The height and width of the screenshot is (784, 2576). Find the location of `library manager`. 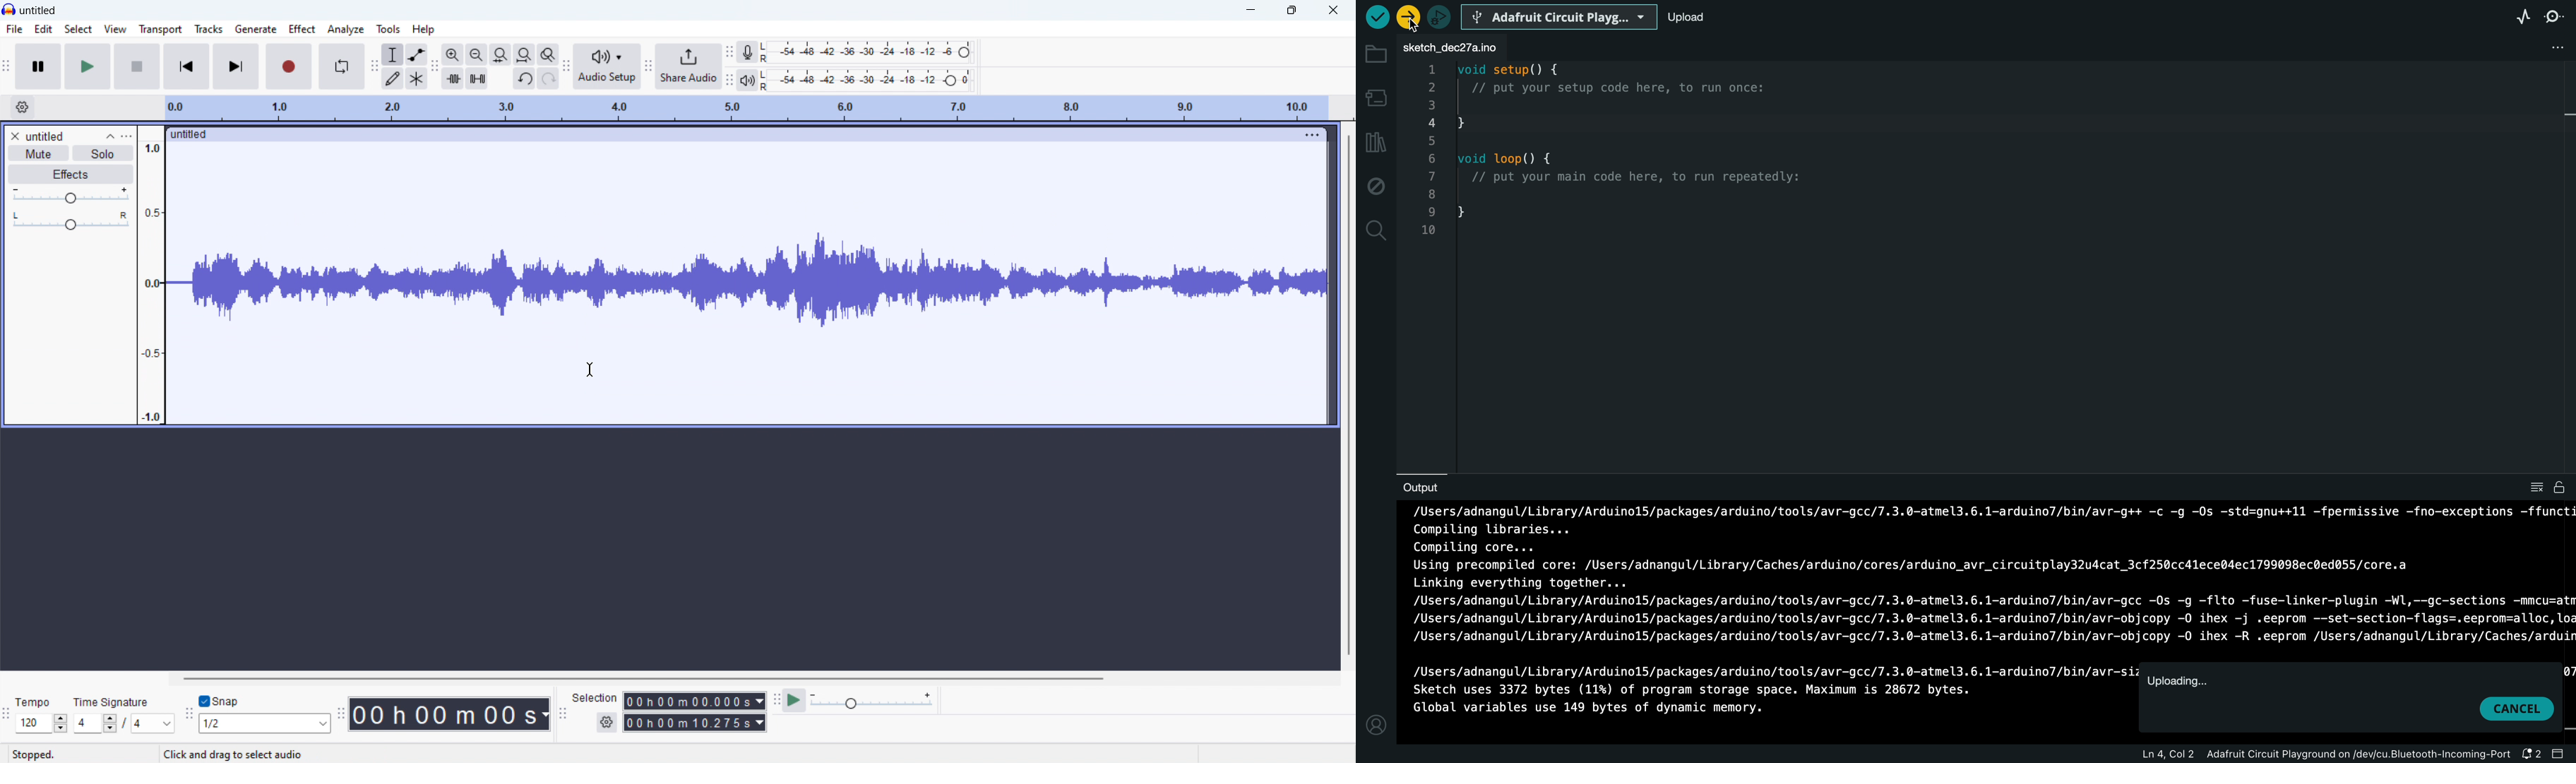

library manager is located at coordinates (1374, 141).